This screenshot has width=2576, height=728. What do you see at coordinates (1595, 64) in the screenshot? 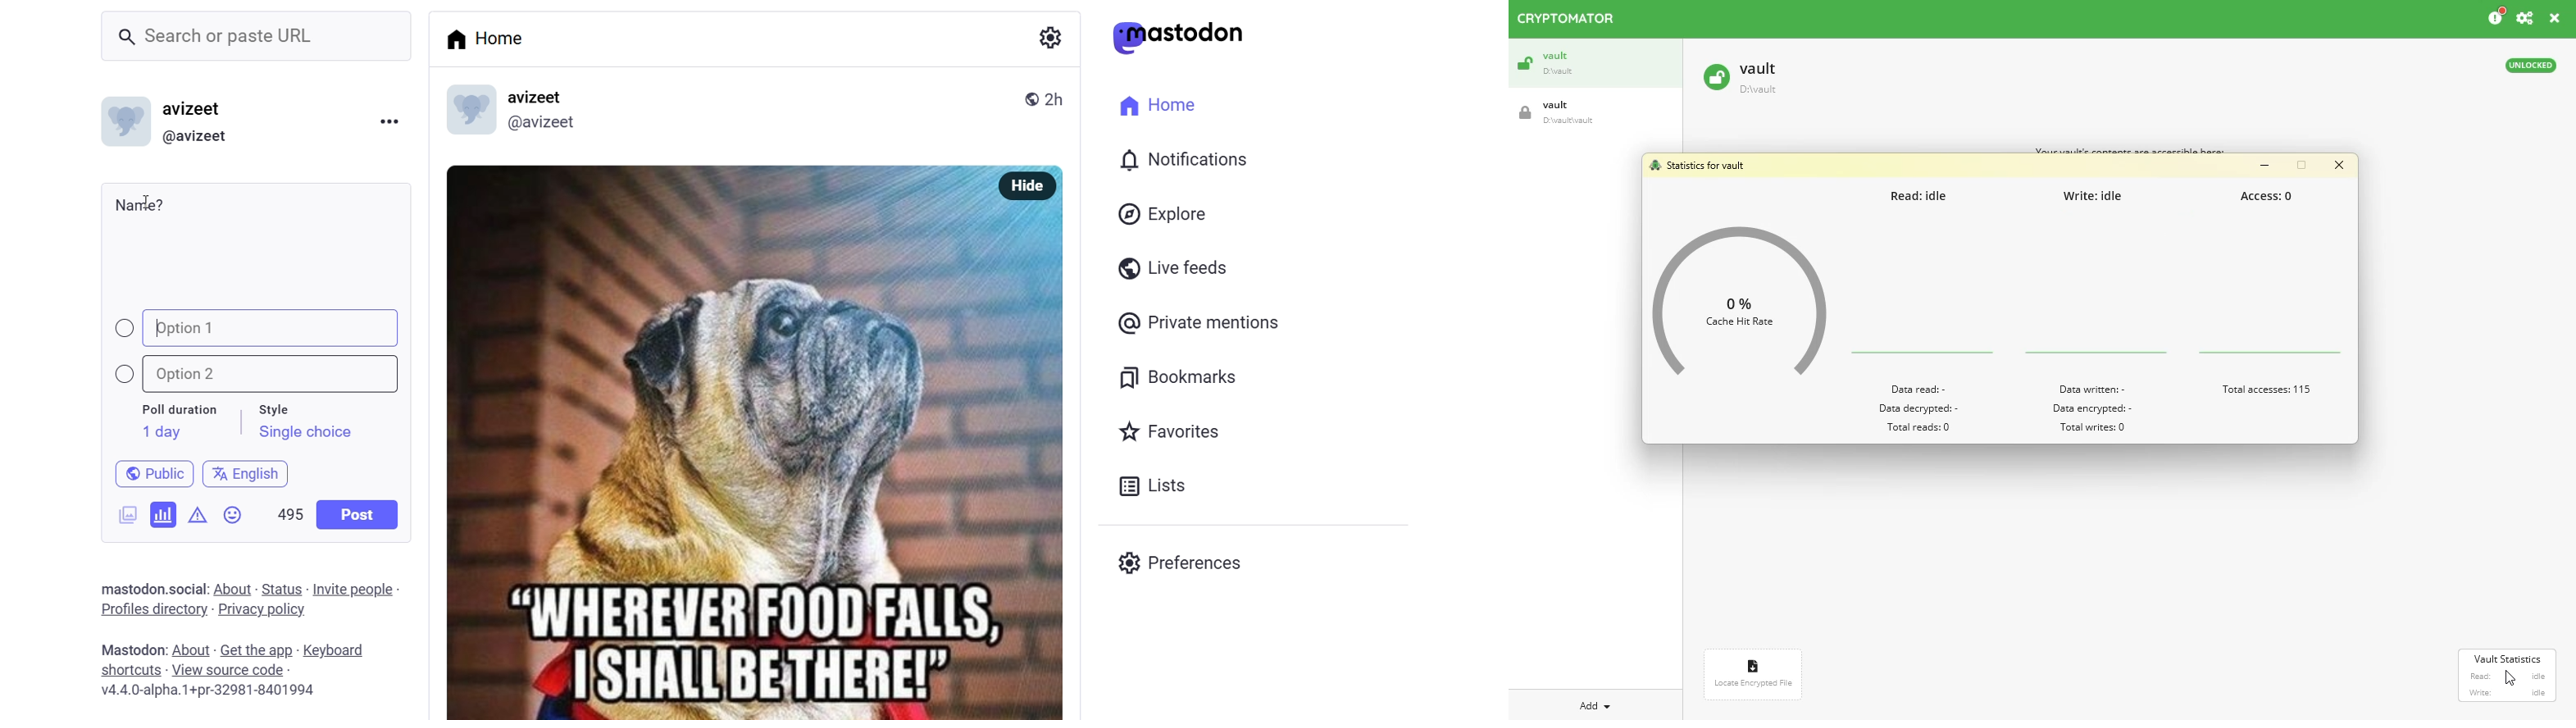
I see `vault` at bounding box center [1595, 64].